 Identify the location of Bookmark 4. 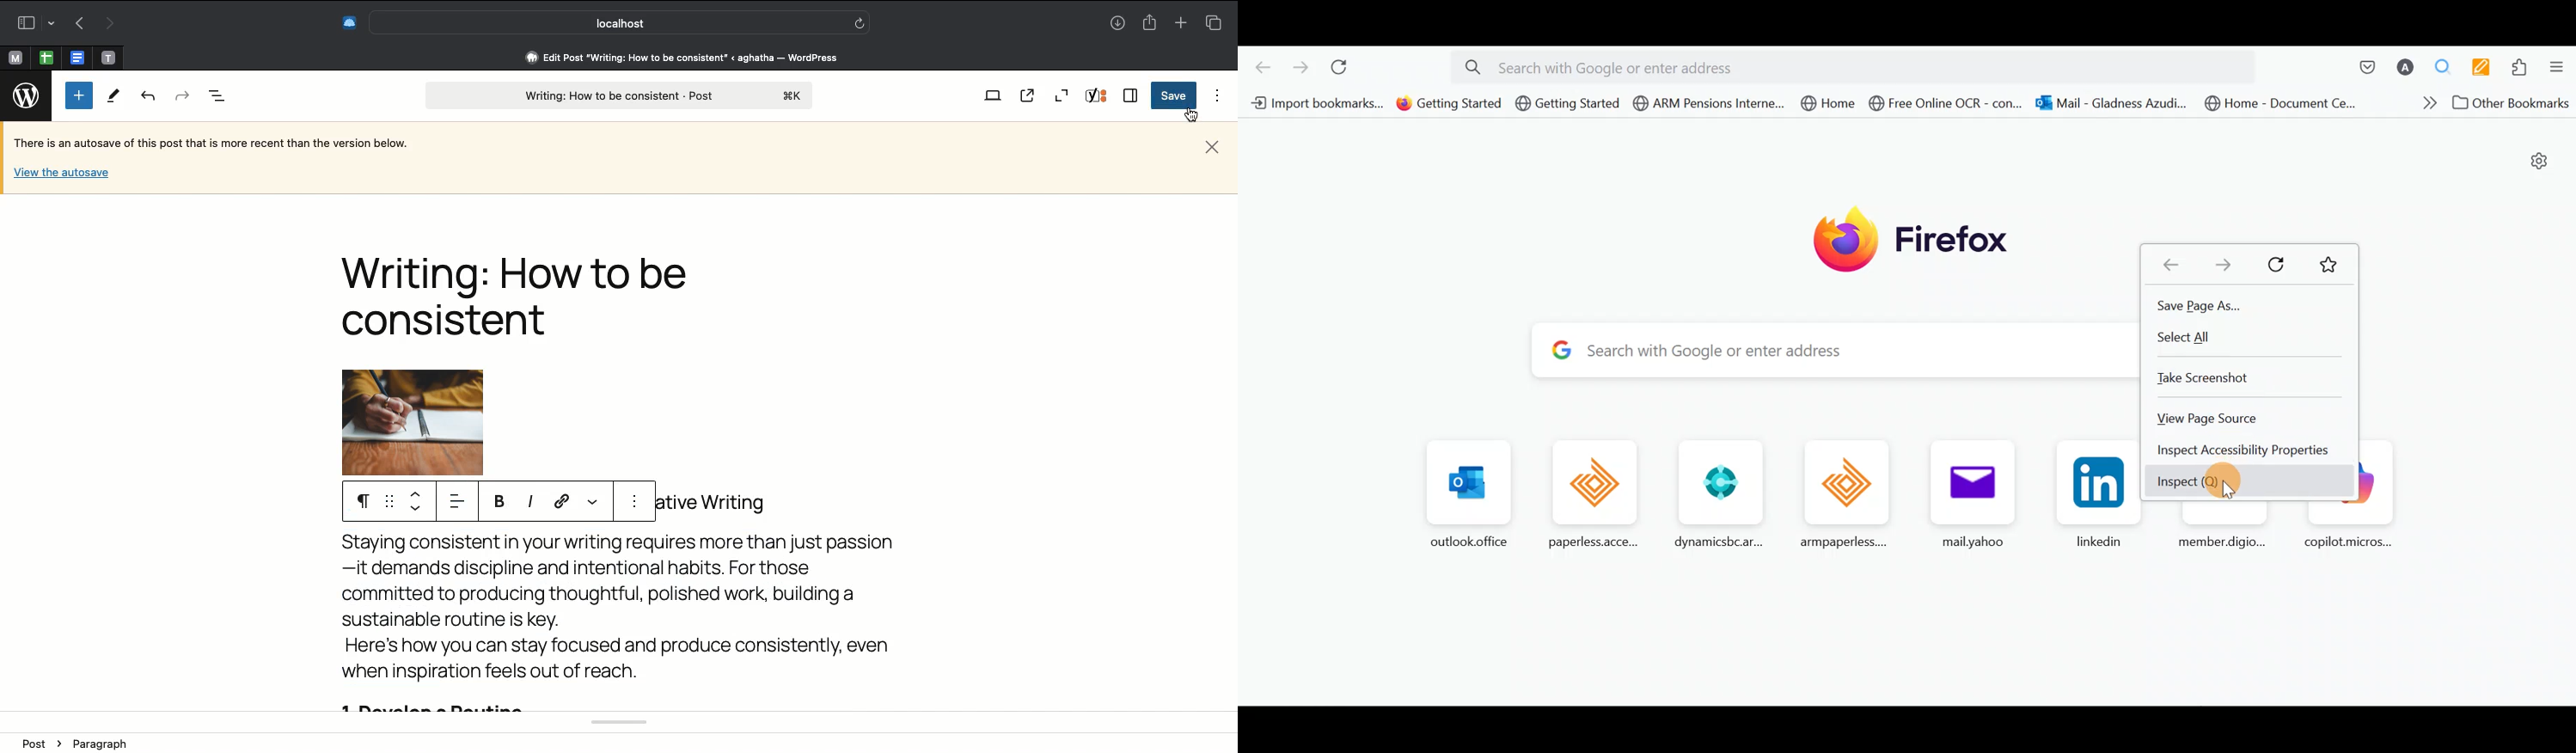
(1704, 102).